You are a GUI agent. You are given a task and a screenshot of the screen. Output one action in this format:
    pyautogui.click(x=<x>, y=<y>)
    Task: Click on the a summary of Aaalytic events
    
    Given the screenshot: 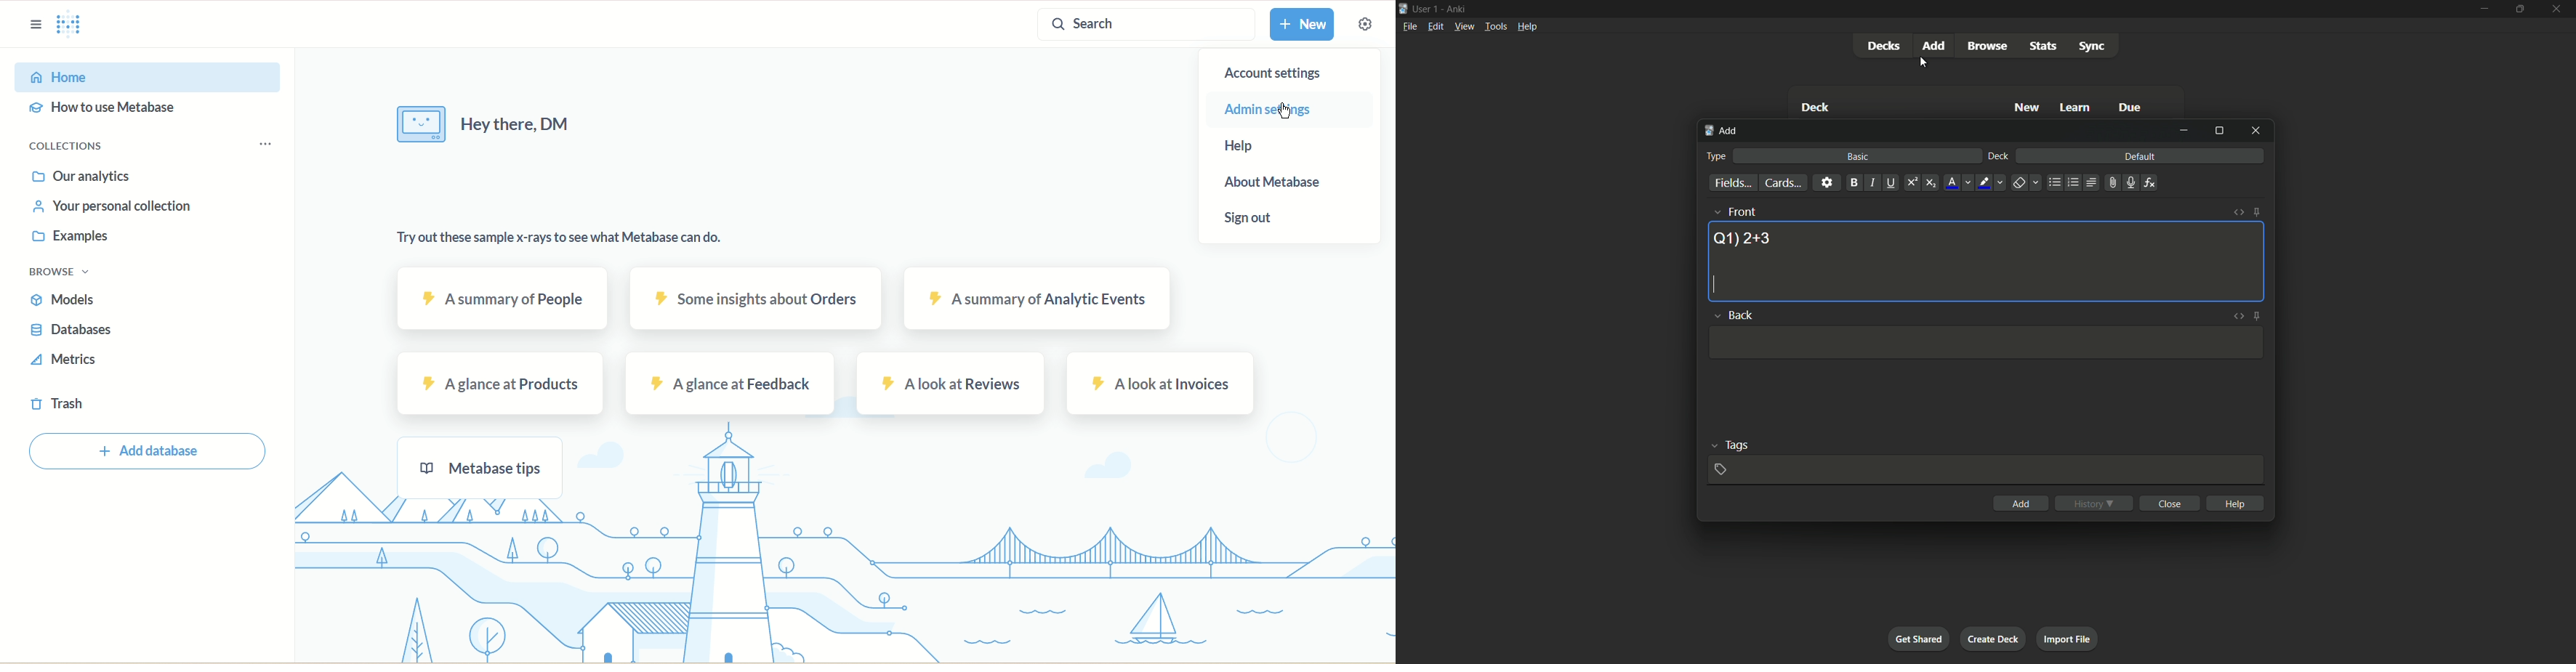 What is the action you would take?
    pyautogui.click(x=1034, y=299)
    